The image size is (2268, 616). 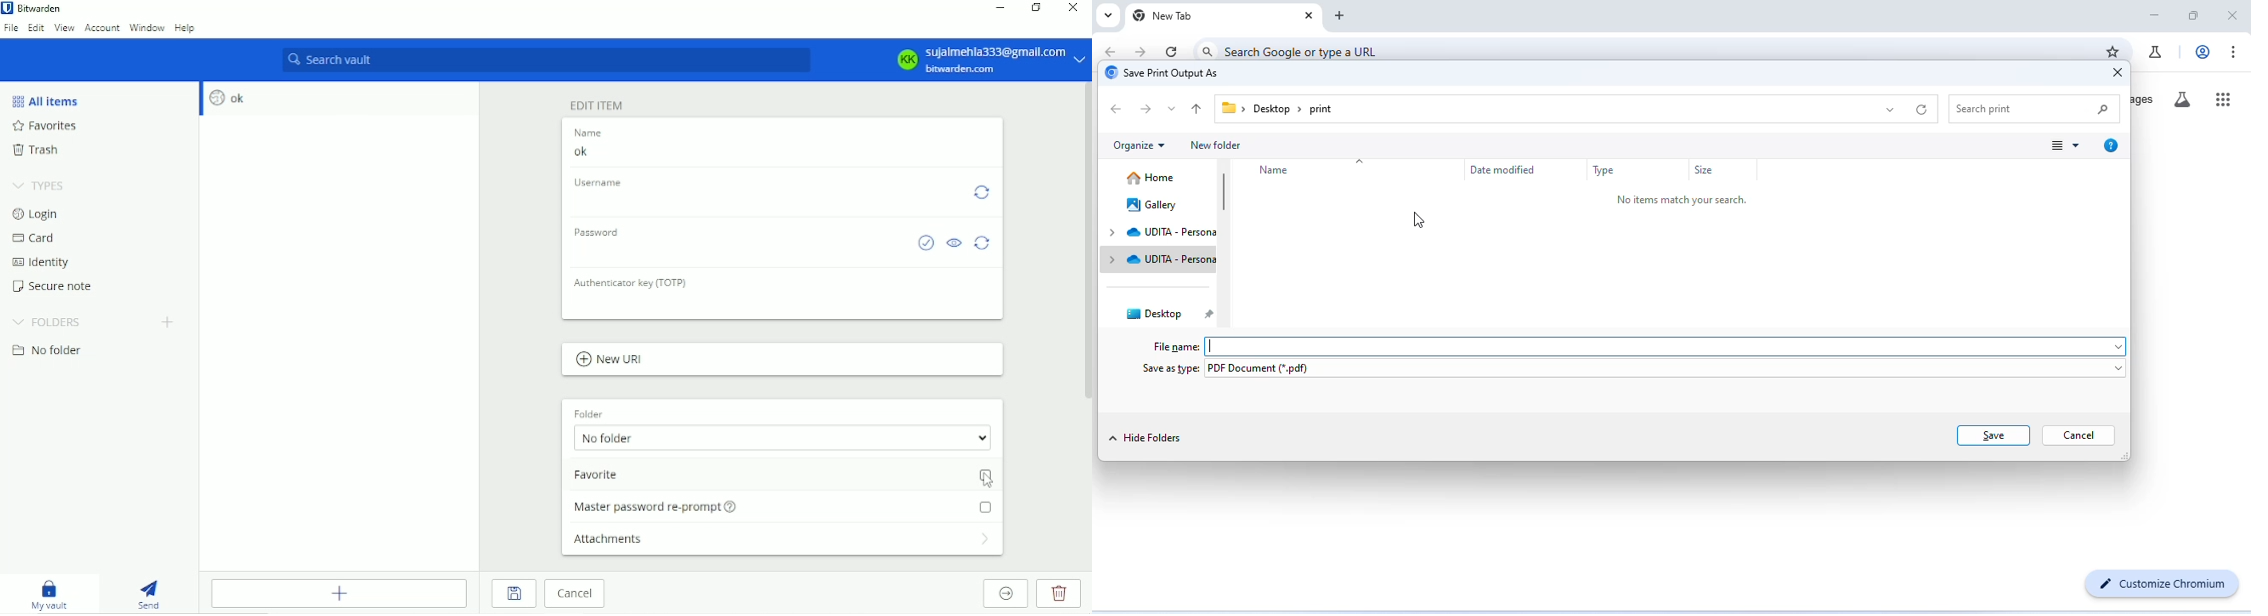 What do you see at coordinates (56, 126) in the screenshot?
I see `Favorites` at bounding box center [56, 126].